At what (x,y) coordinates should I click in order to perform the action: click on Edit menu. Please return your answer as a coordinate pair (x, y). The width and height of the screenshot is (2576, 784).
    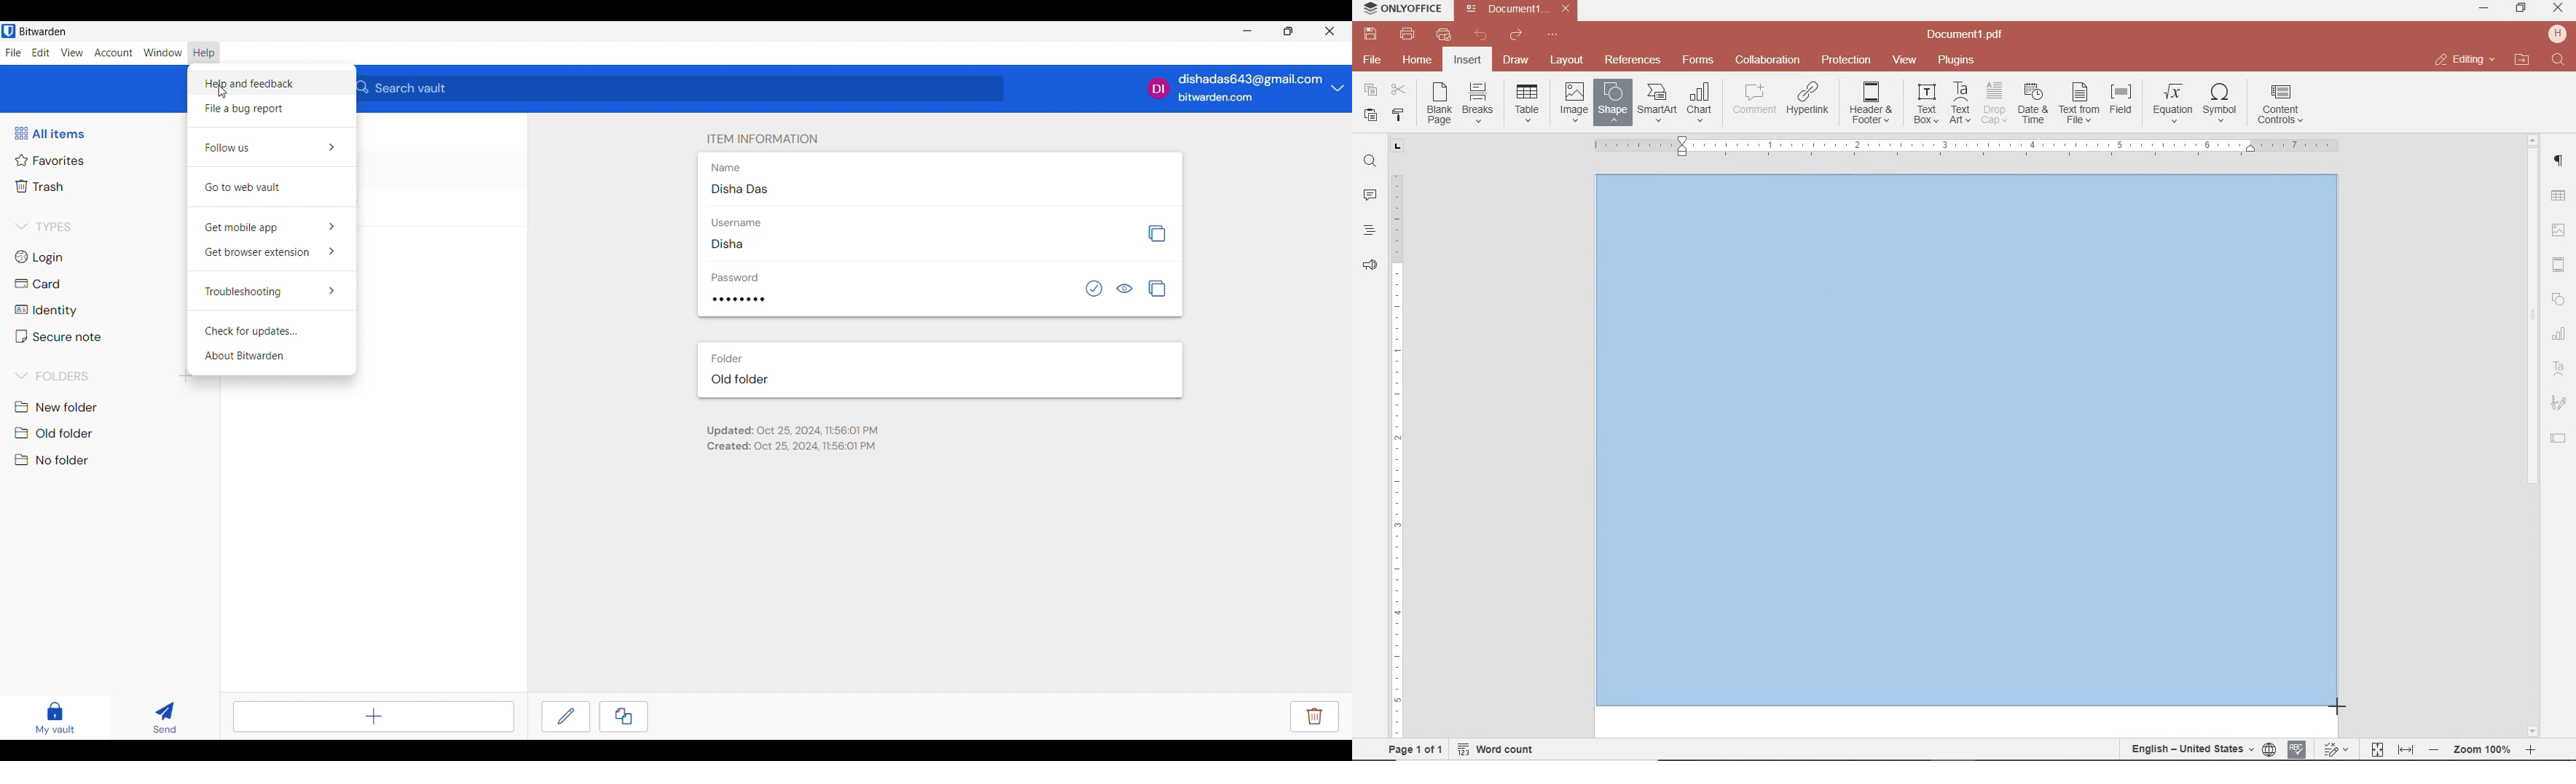
    Looking at the image, I should click on (41, 52).